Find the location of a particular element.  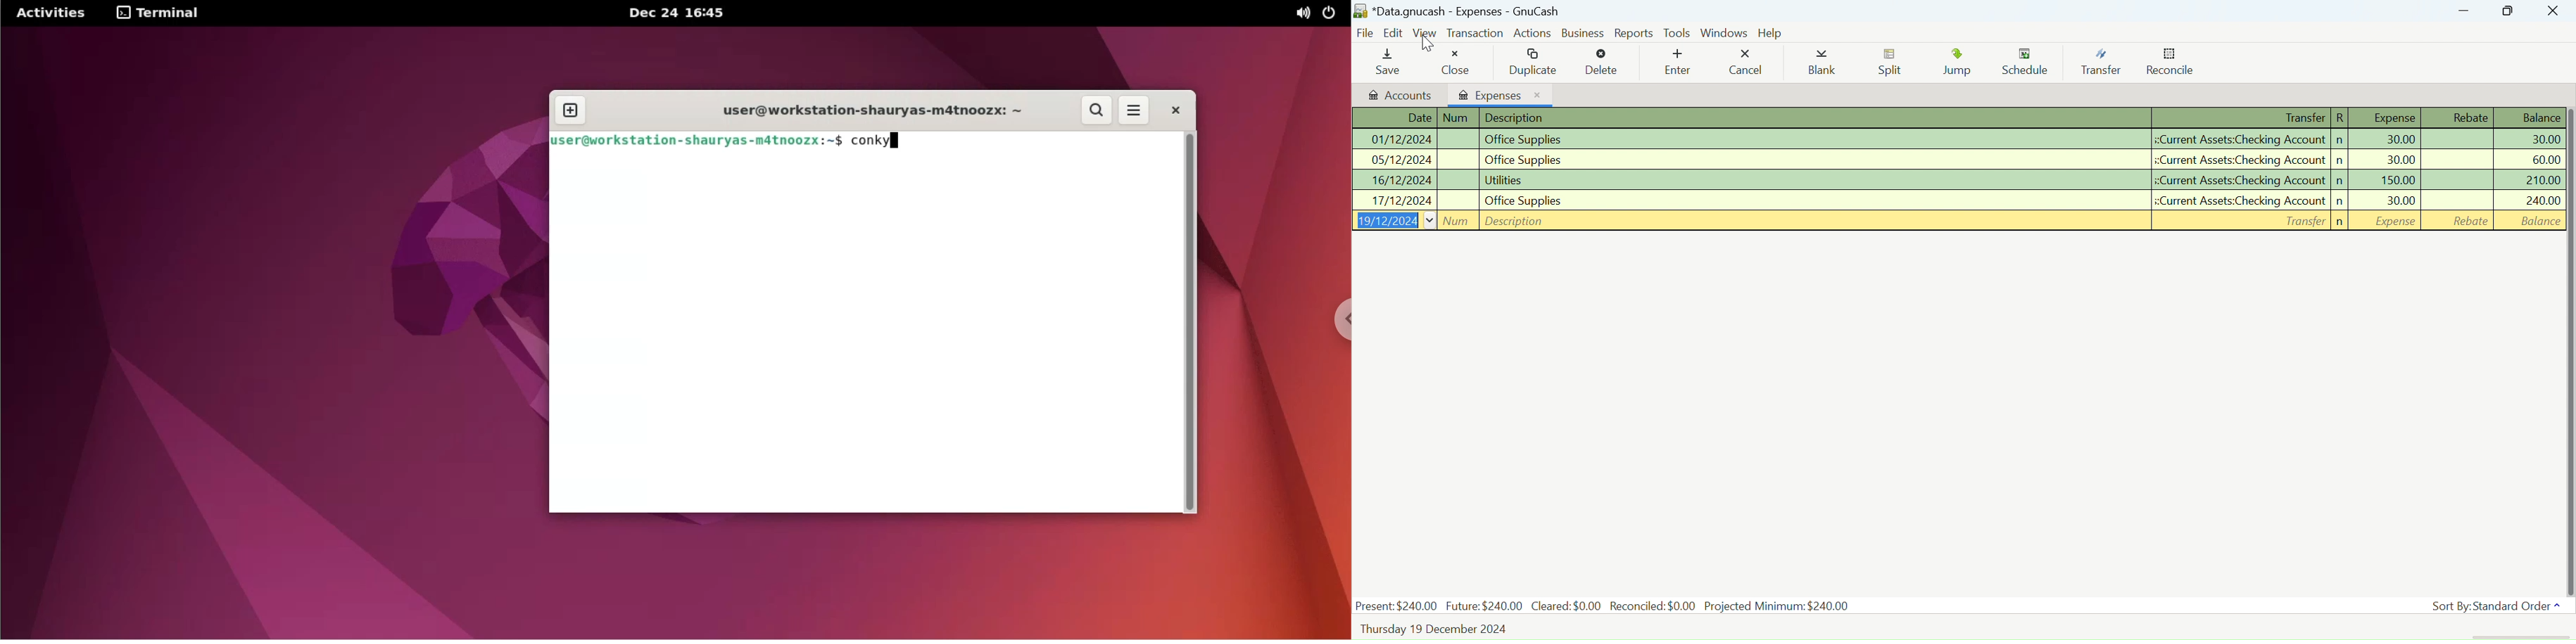

New Entry Field is located at coordinates (1957, 221).